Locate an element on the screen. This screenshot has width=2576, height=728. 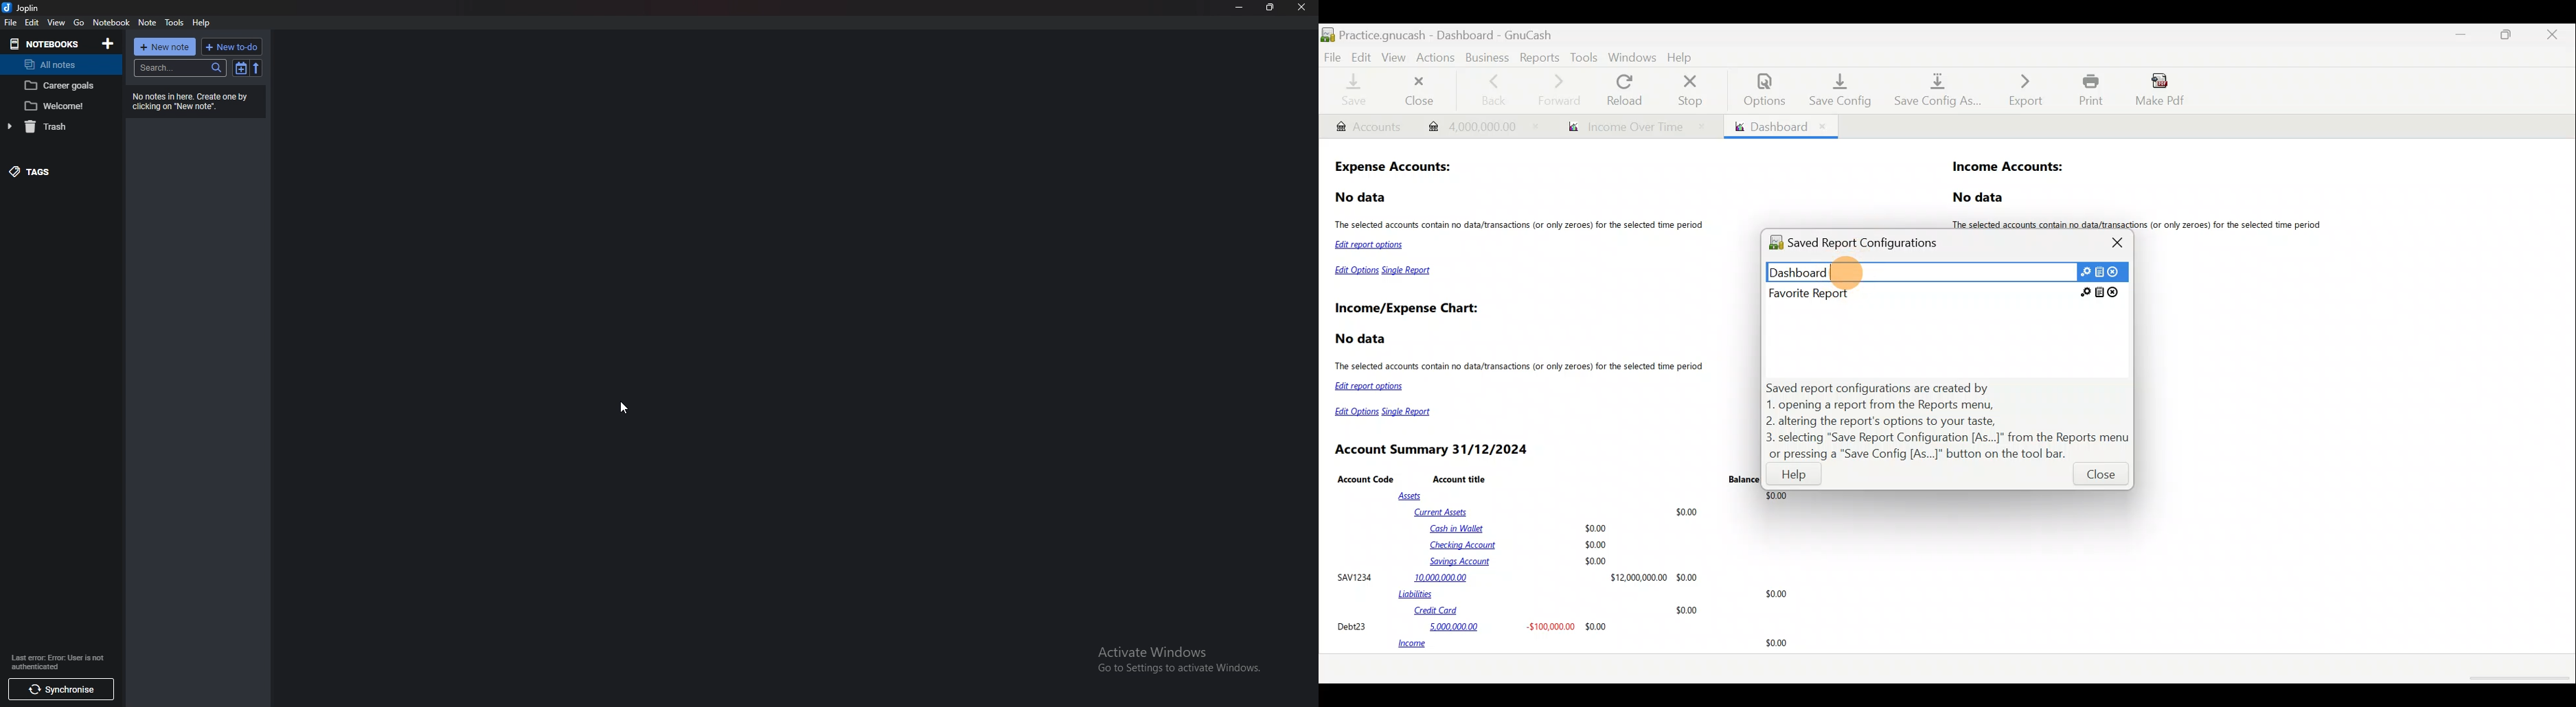
new to do is located at coordinates (233, 47).